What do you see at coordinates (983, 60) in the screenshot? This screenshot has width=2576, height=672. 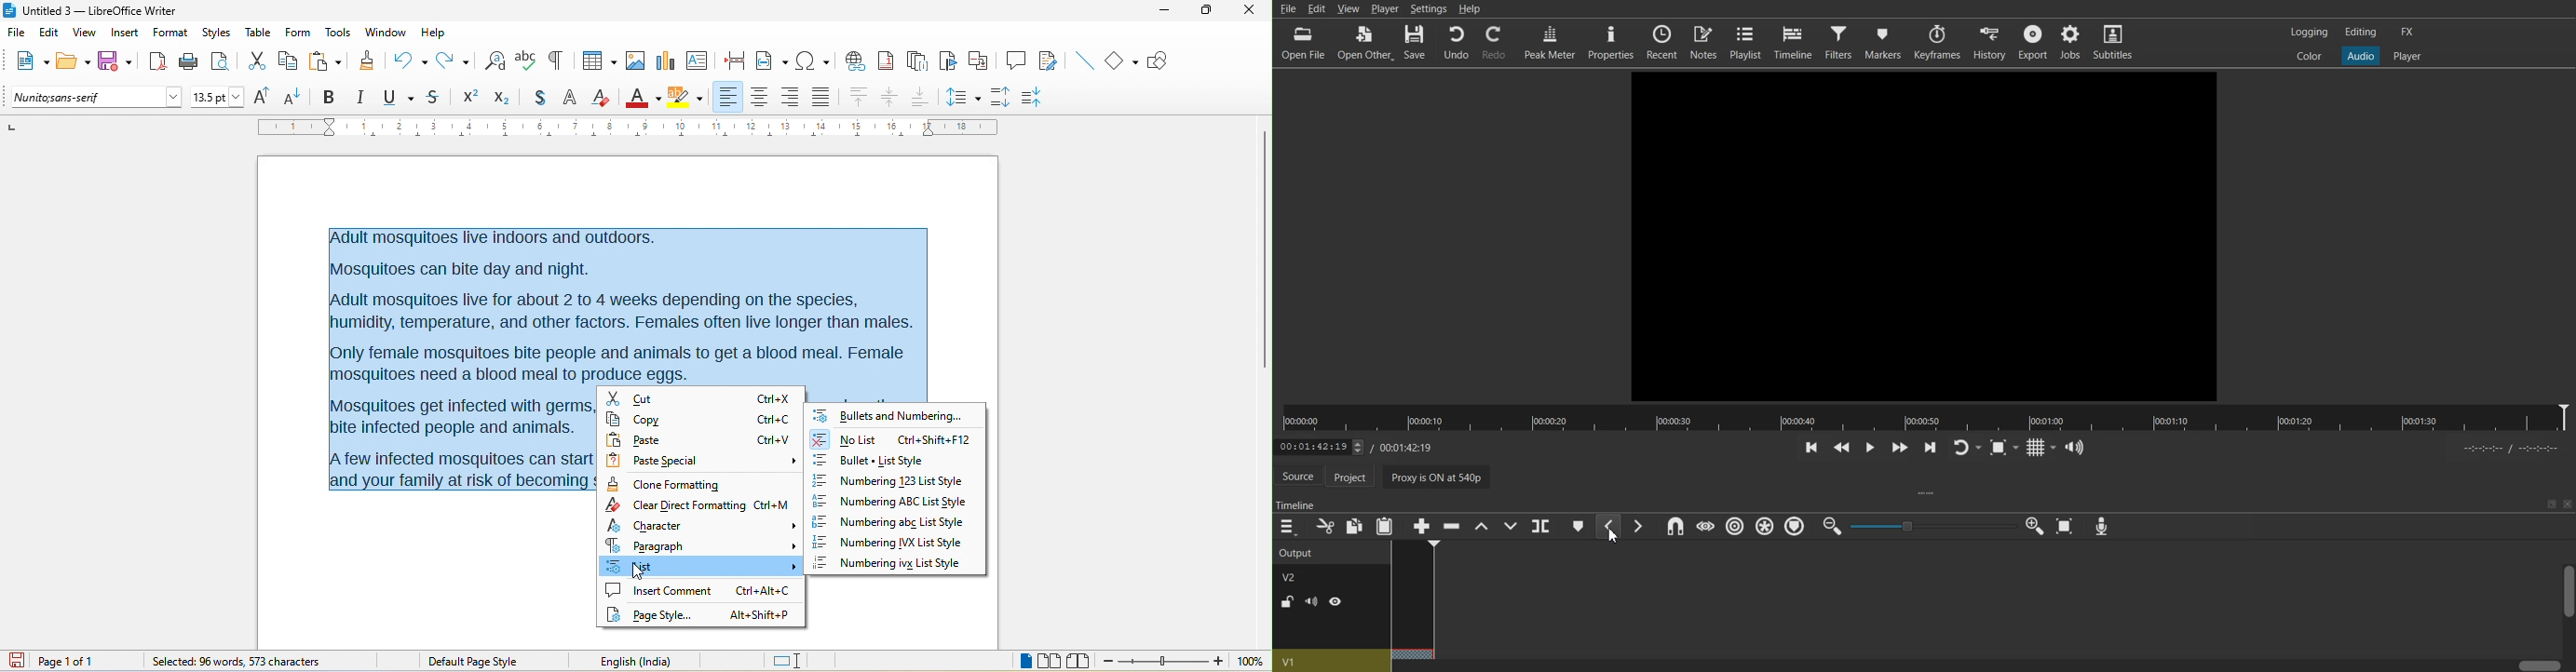 I see `cross reference` at bounding box center [983, 60].